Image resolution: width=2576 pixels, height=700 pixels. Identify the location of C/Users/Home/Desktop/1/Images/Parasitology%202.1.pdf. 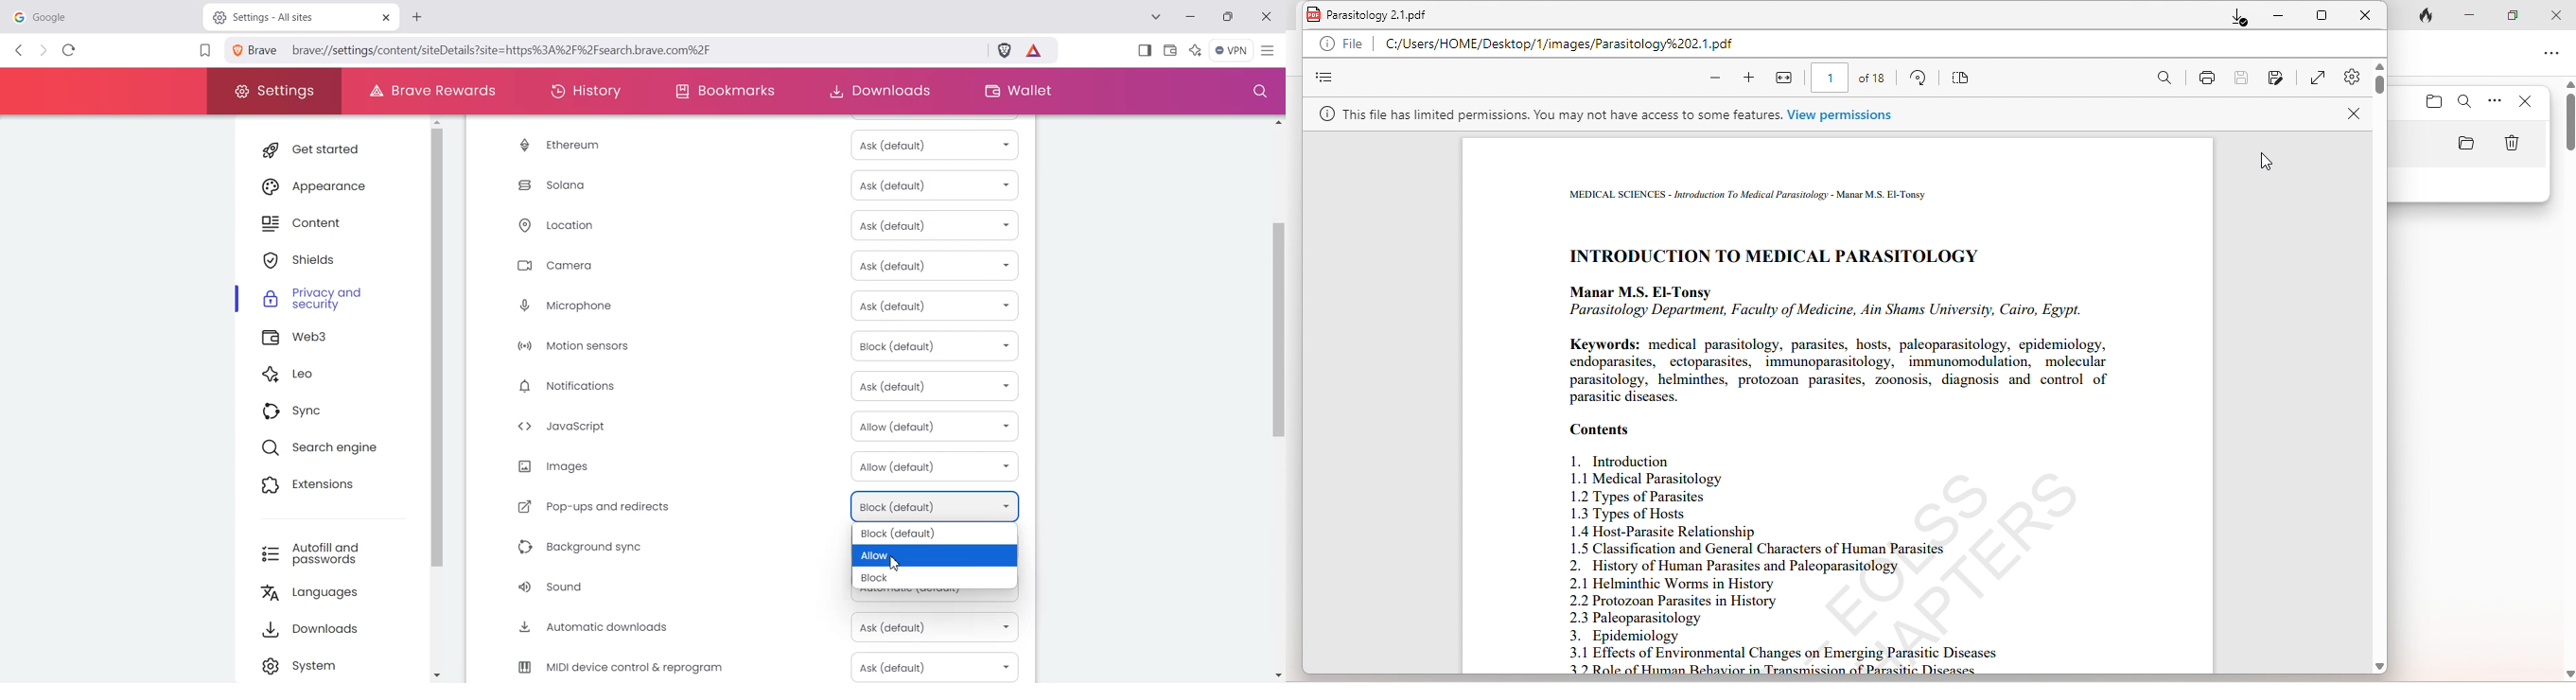
(1602, 44).